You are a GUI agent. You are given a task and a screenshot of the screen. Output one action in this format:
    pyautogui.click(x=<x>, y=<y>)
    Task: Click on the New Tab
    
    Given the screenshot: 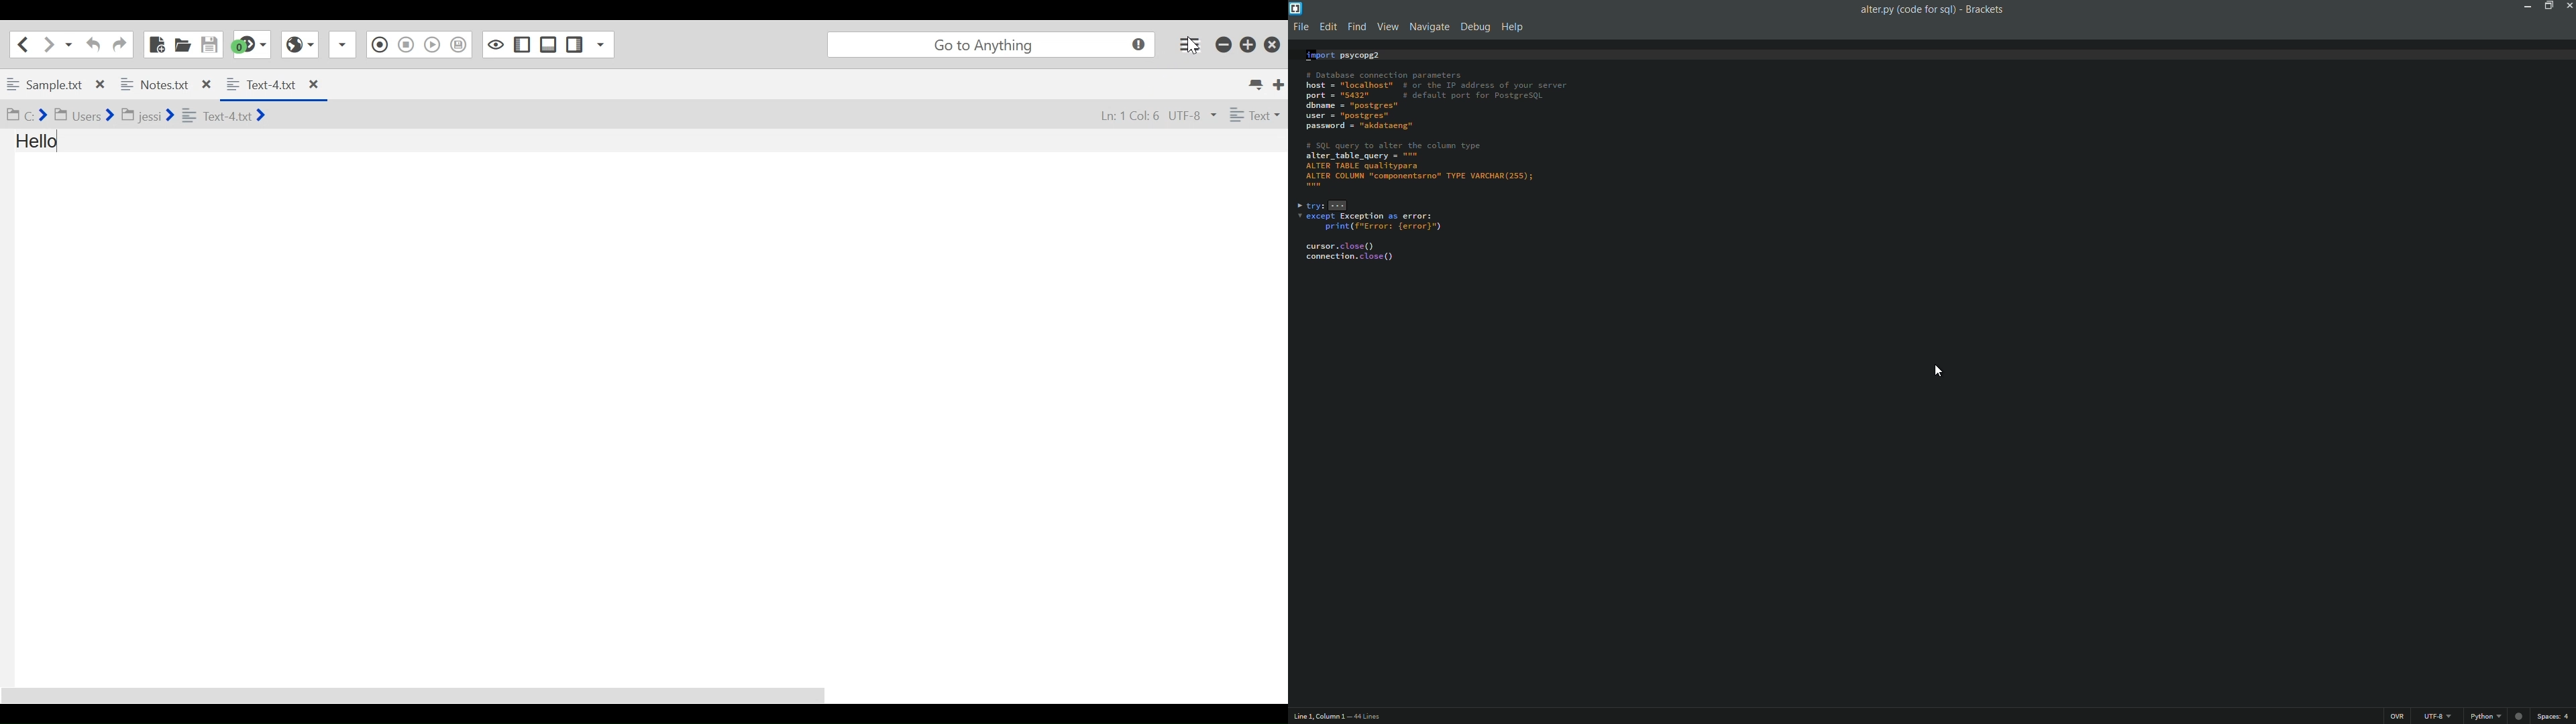 What is the action you would take?
    pyautogui.click(x=1279, y=85)
    